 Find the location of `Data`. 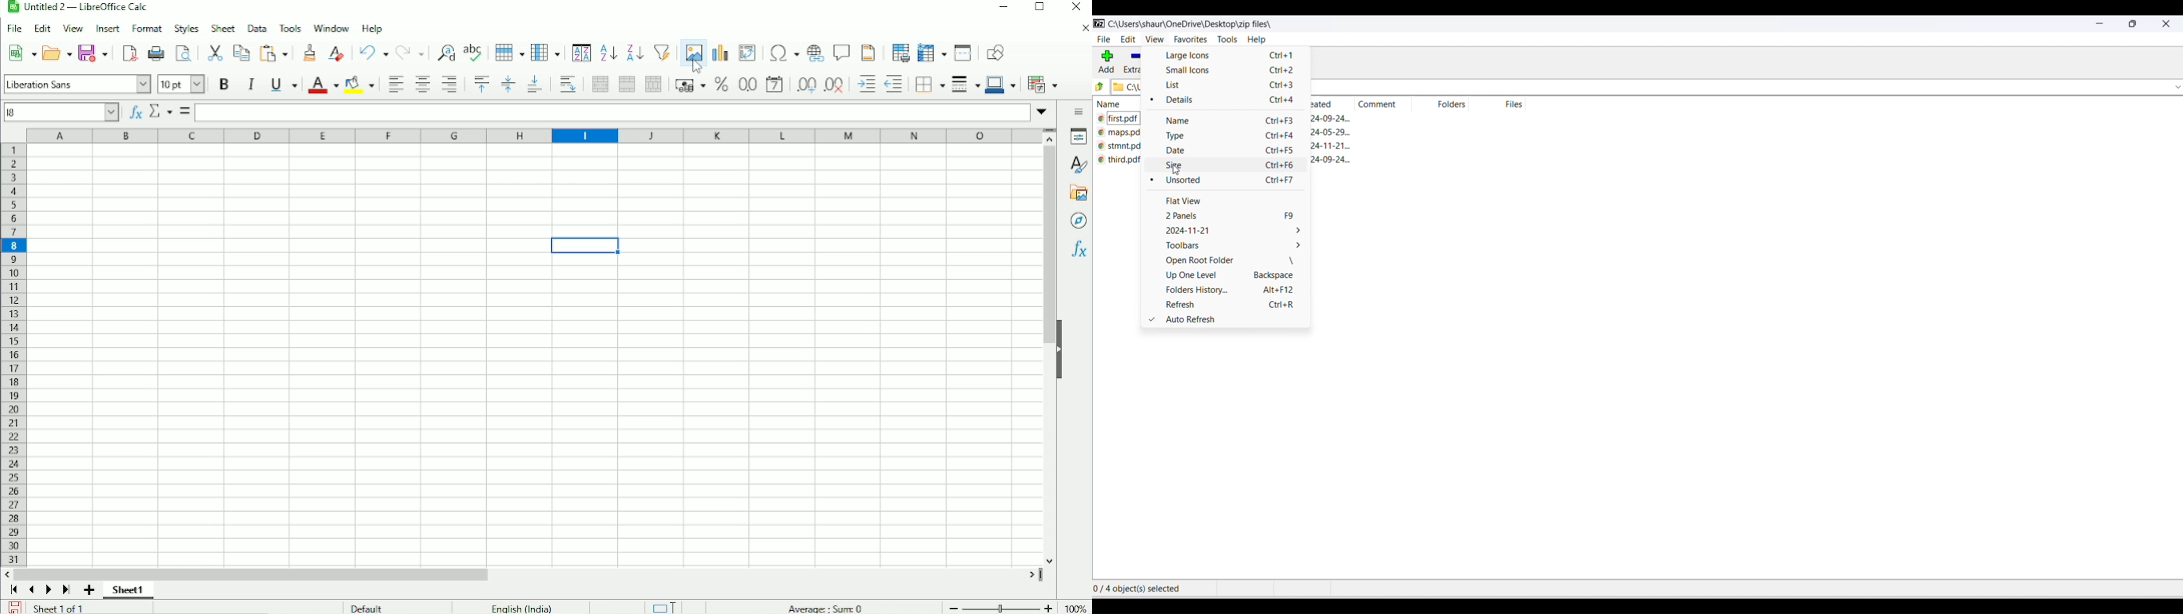

Data is located at coordinates (256, 27).